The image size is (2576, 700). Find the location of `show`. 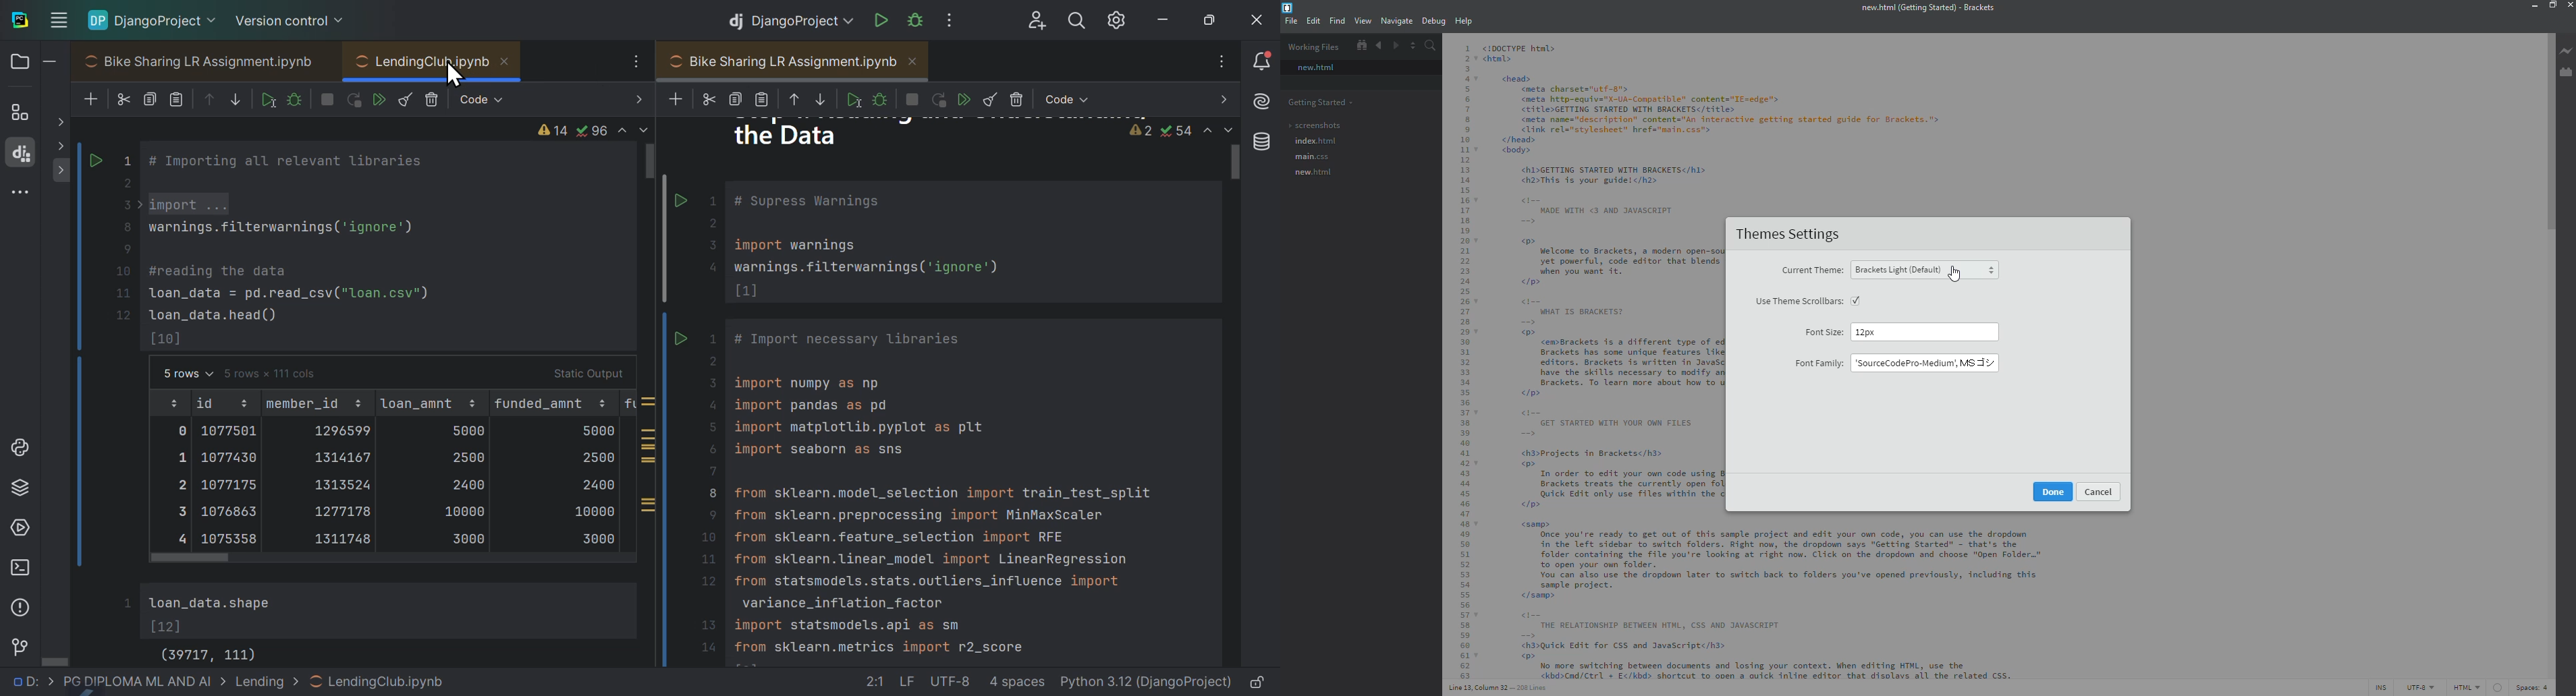

show is located at coordinates (59, 171).